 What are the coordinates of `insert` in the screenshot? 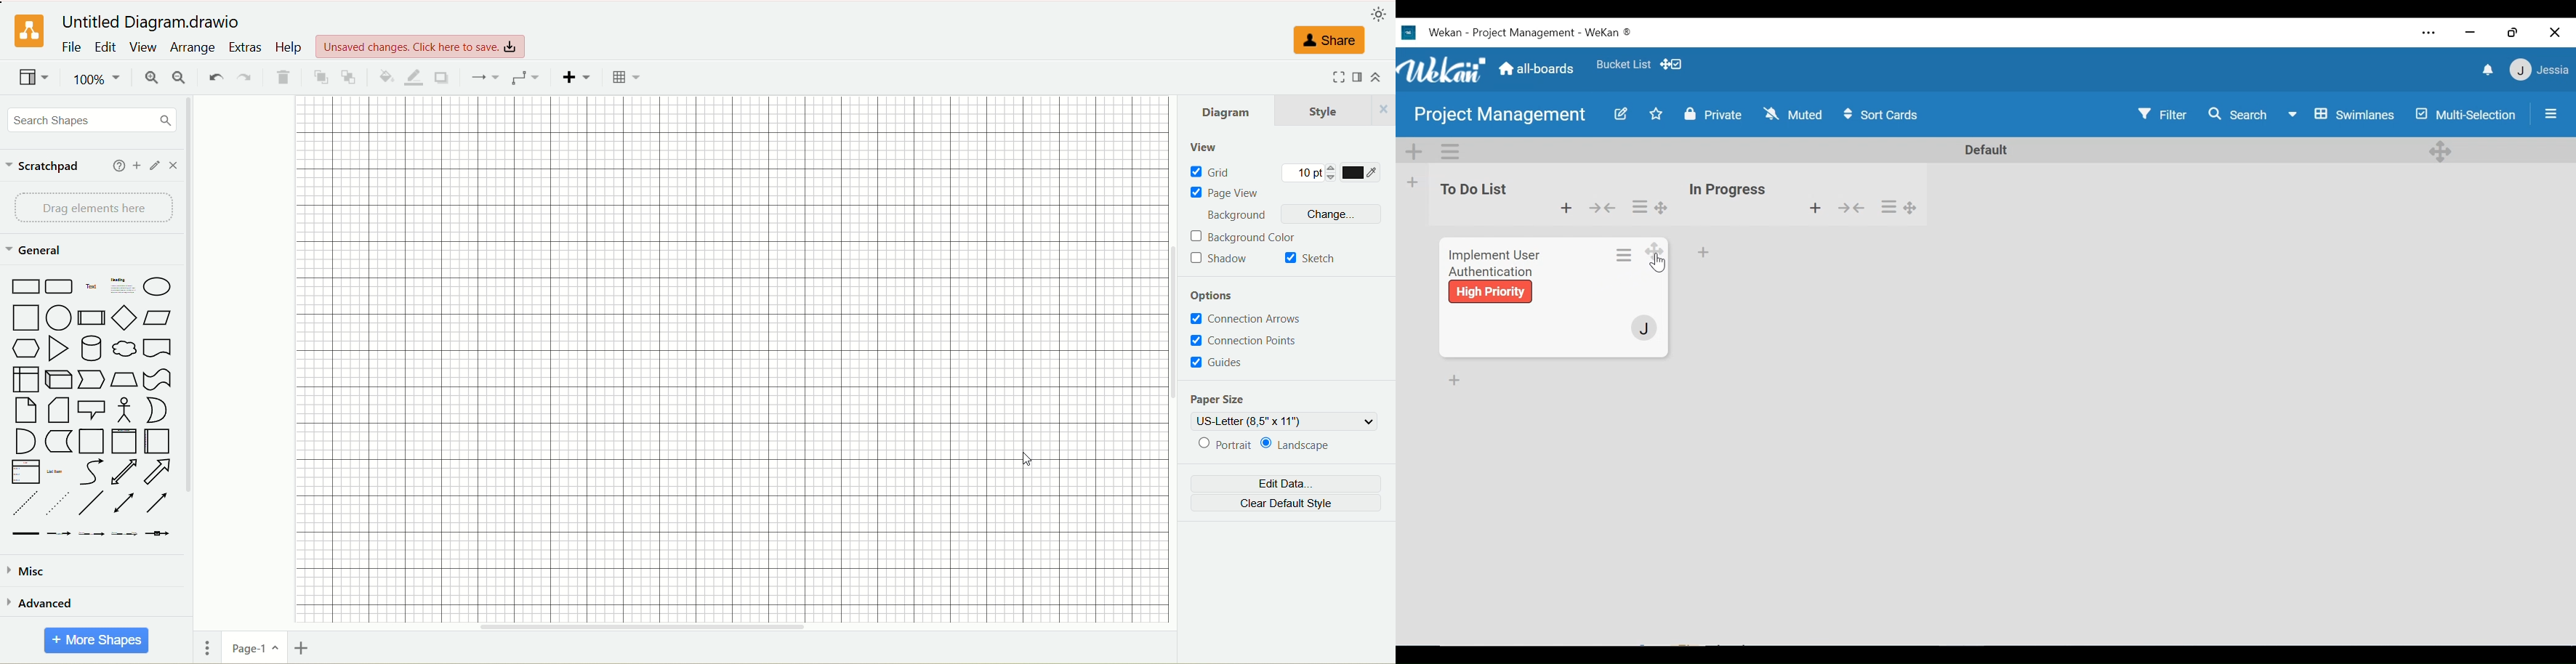 It's located at (577, 78).